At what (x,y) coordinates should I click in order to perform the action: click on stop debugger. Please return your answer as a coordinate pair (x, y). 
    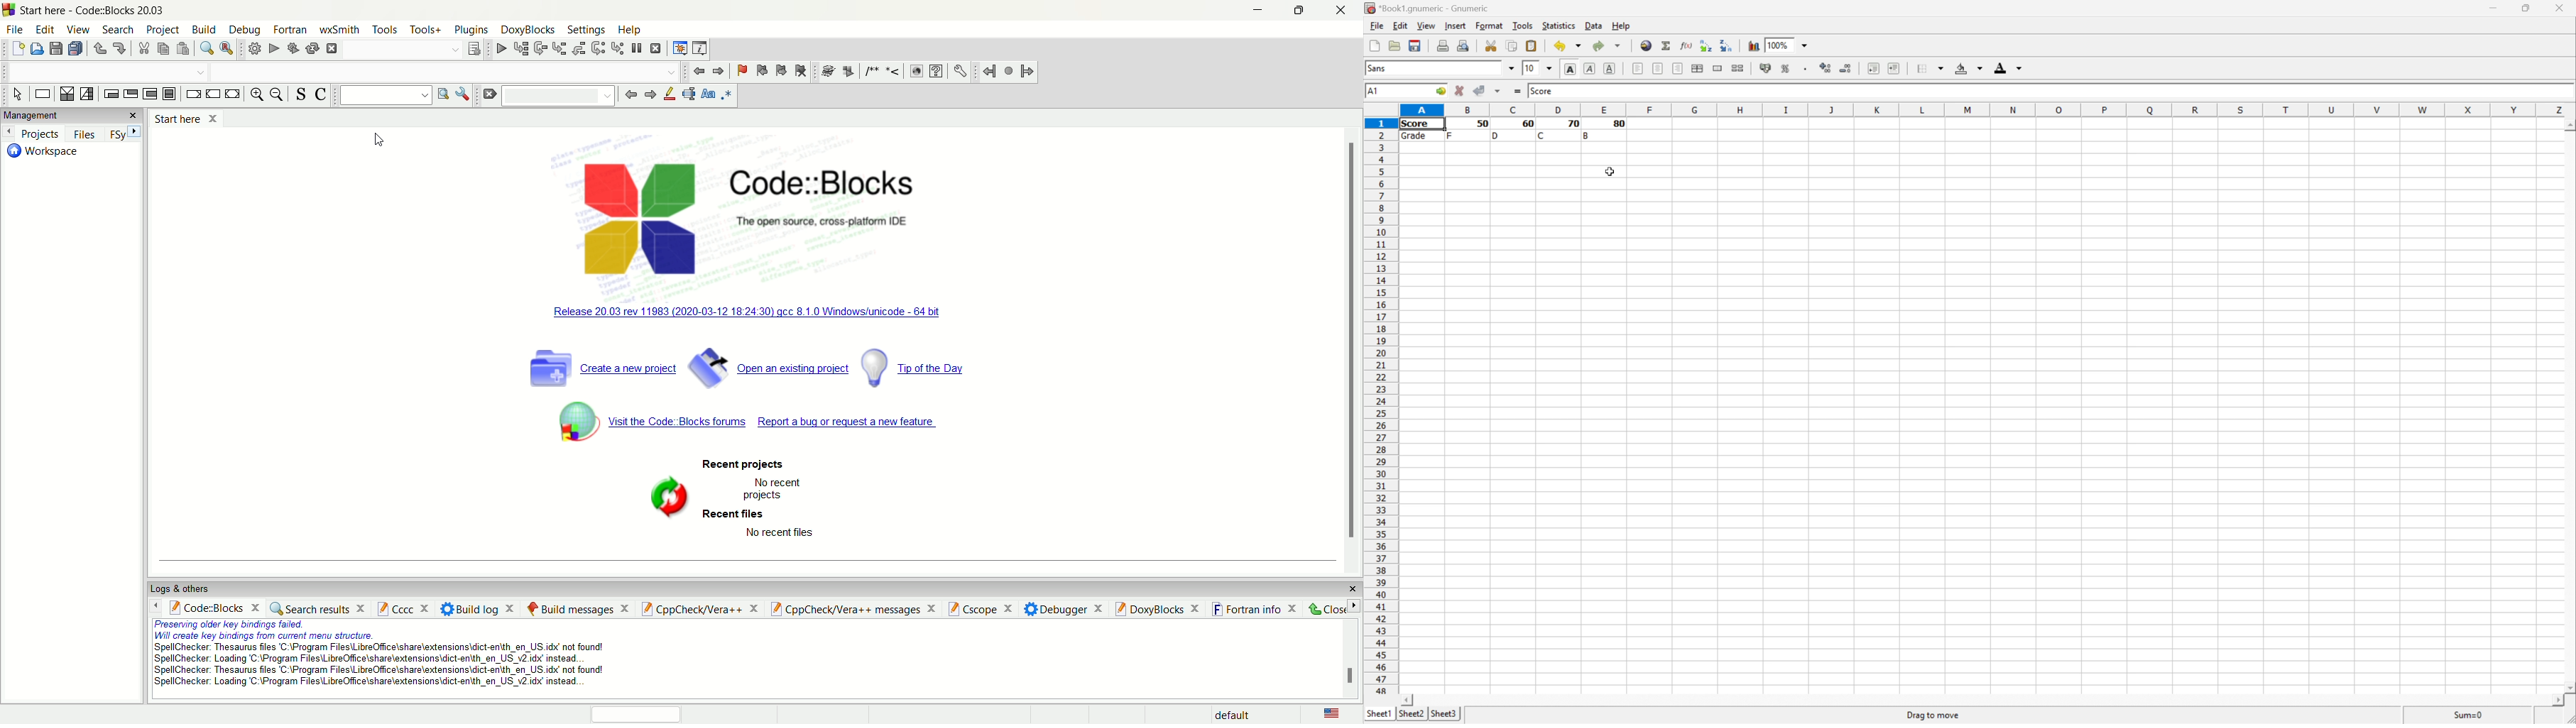
    Looking at the image, I should click on (659, 48).